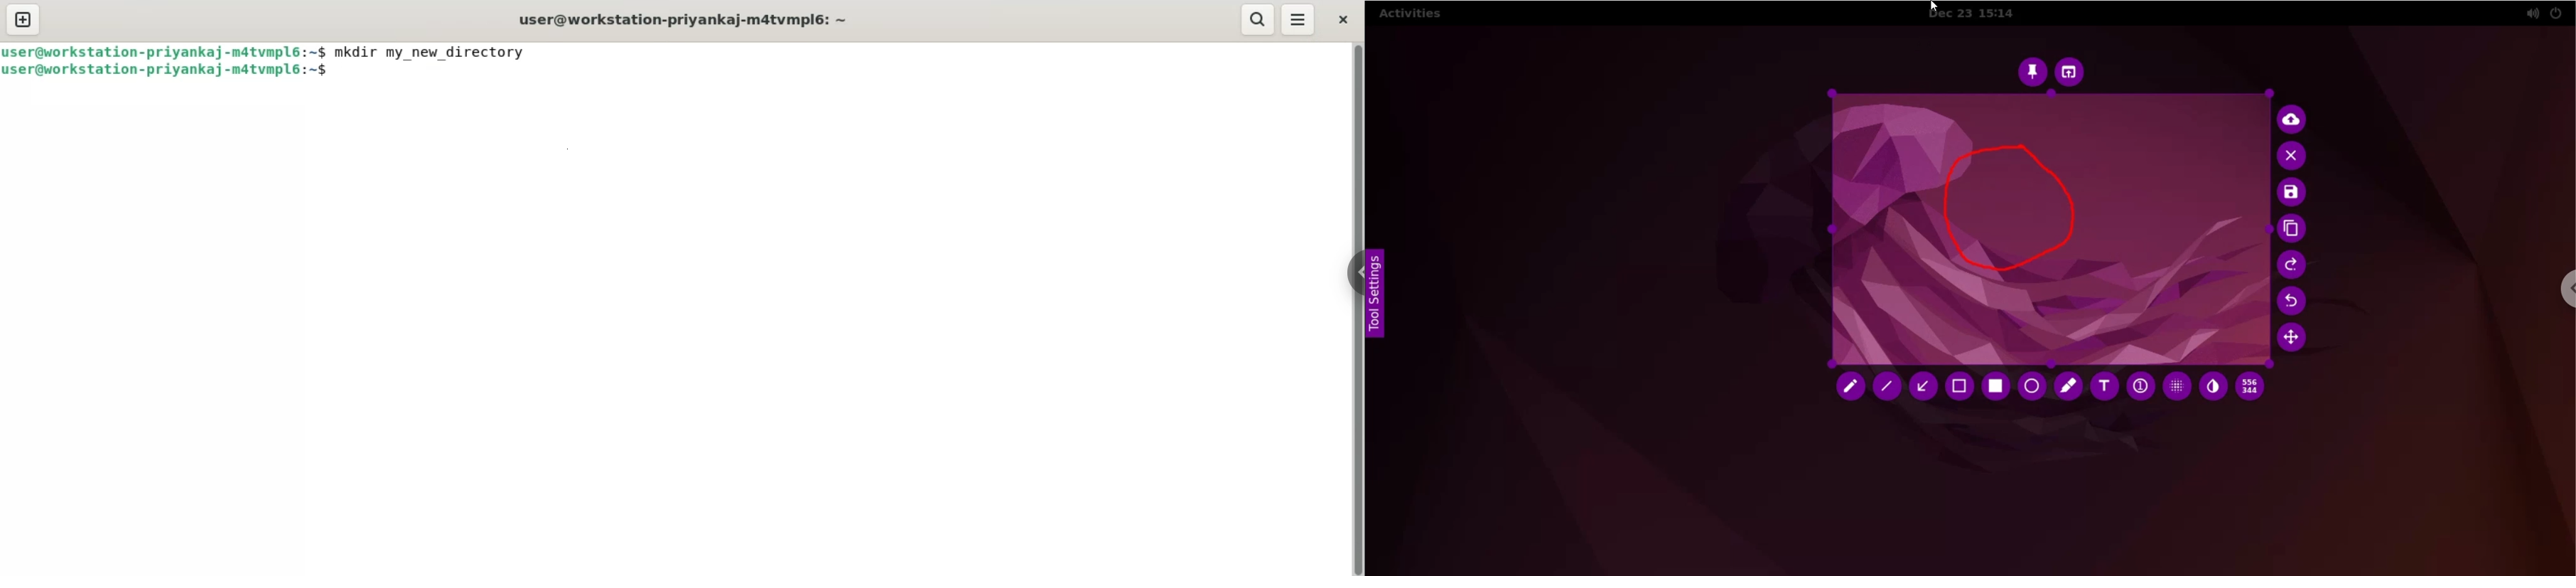 The width and height of the screenshot is (2576, 588). What do you see at coordinates (2252, 388) in the screenshot?
I see `x and y coordinates` at bounding box center [2252, 388].